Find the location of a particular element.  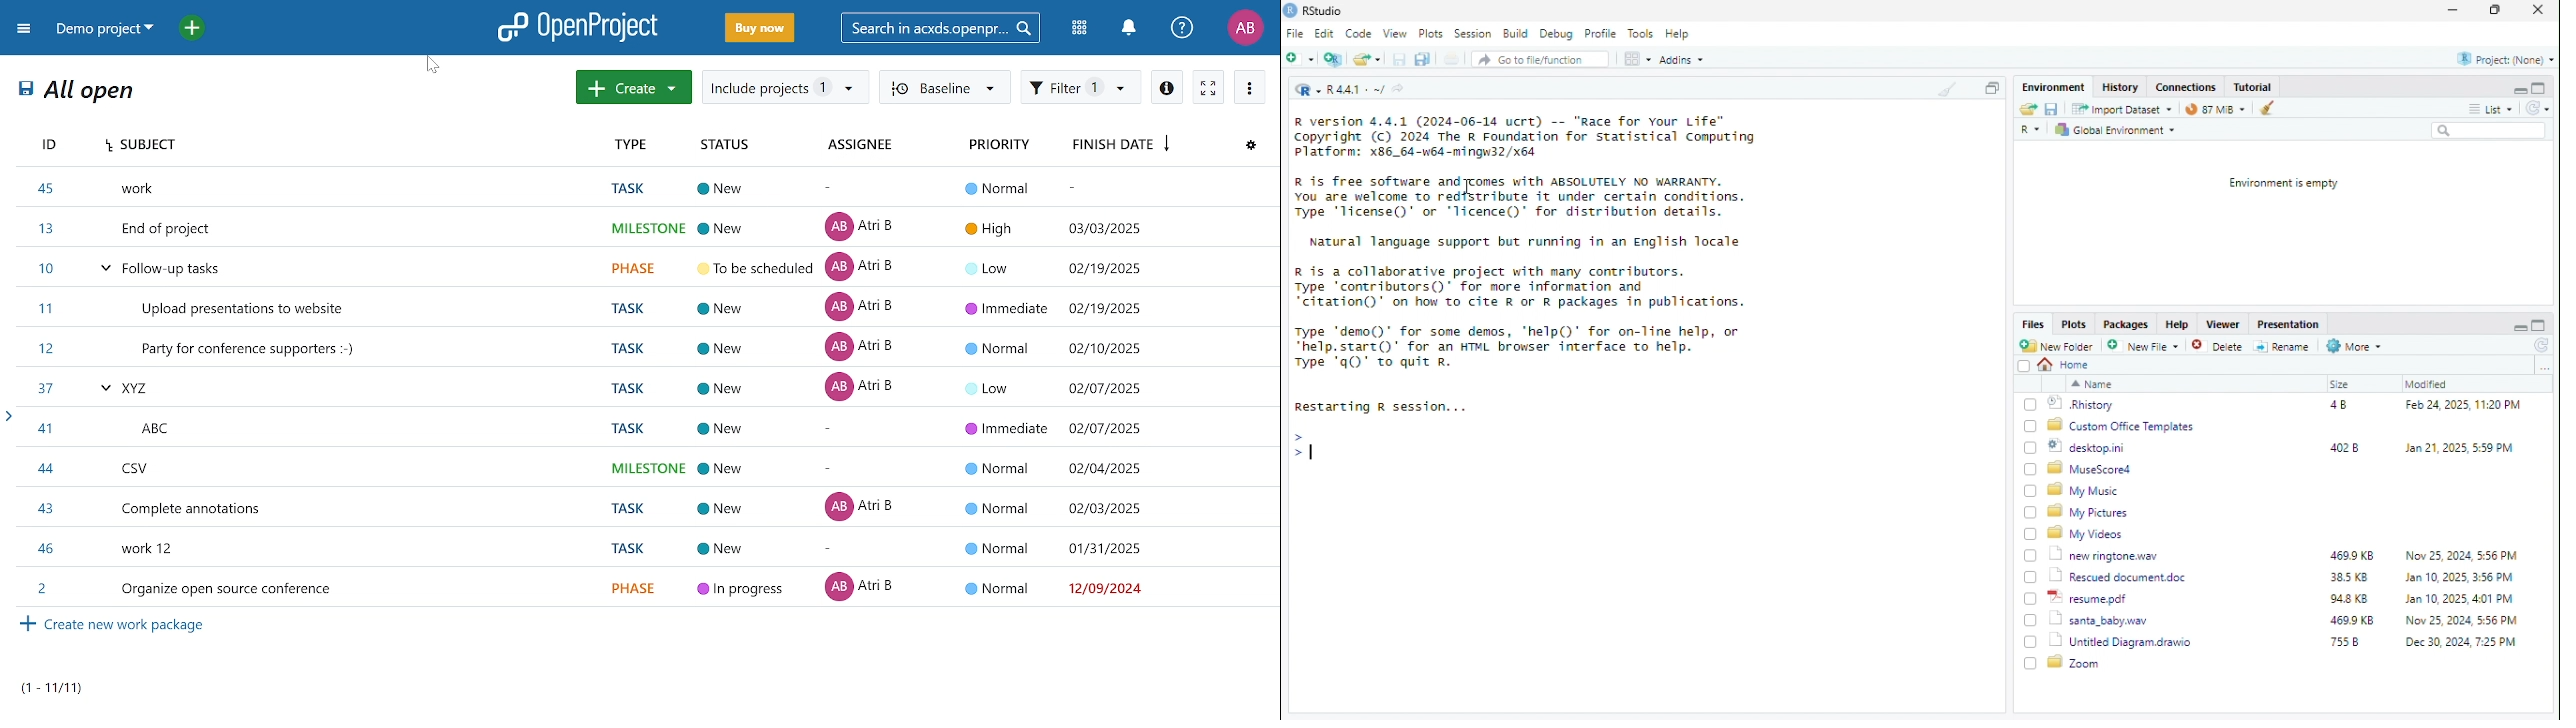

maximise is located at coordinates (2495, 9).